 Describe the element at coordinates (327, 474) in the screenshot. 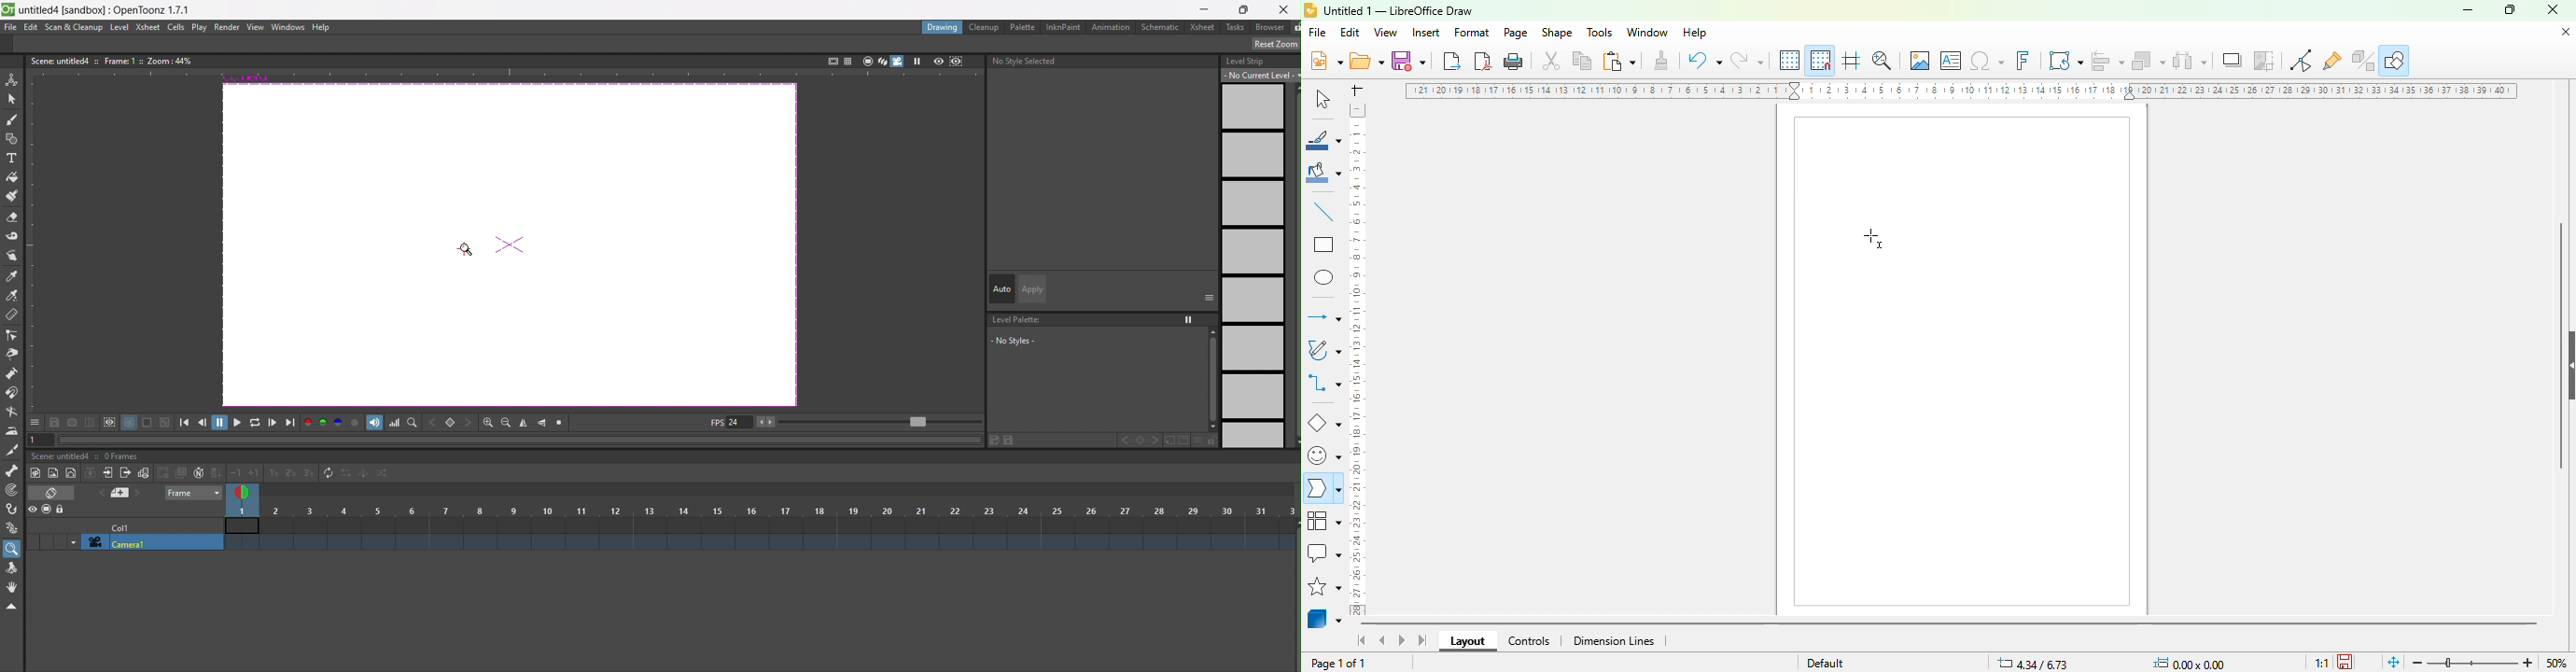

I see `refresh` at that location.